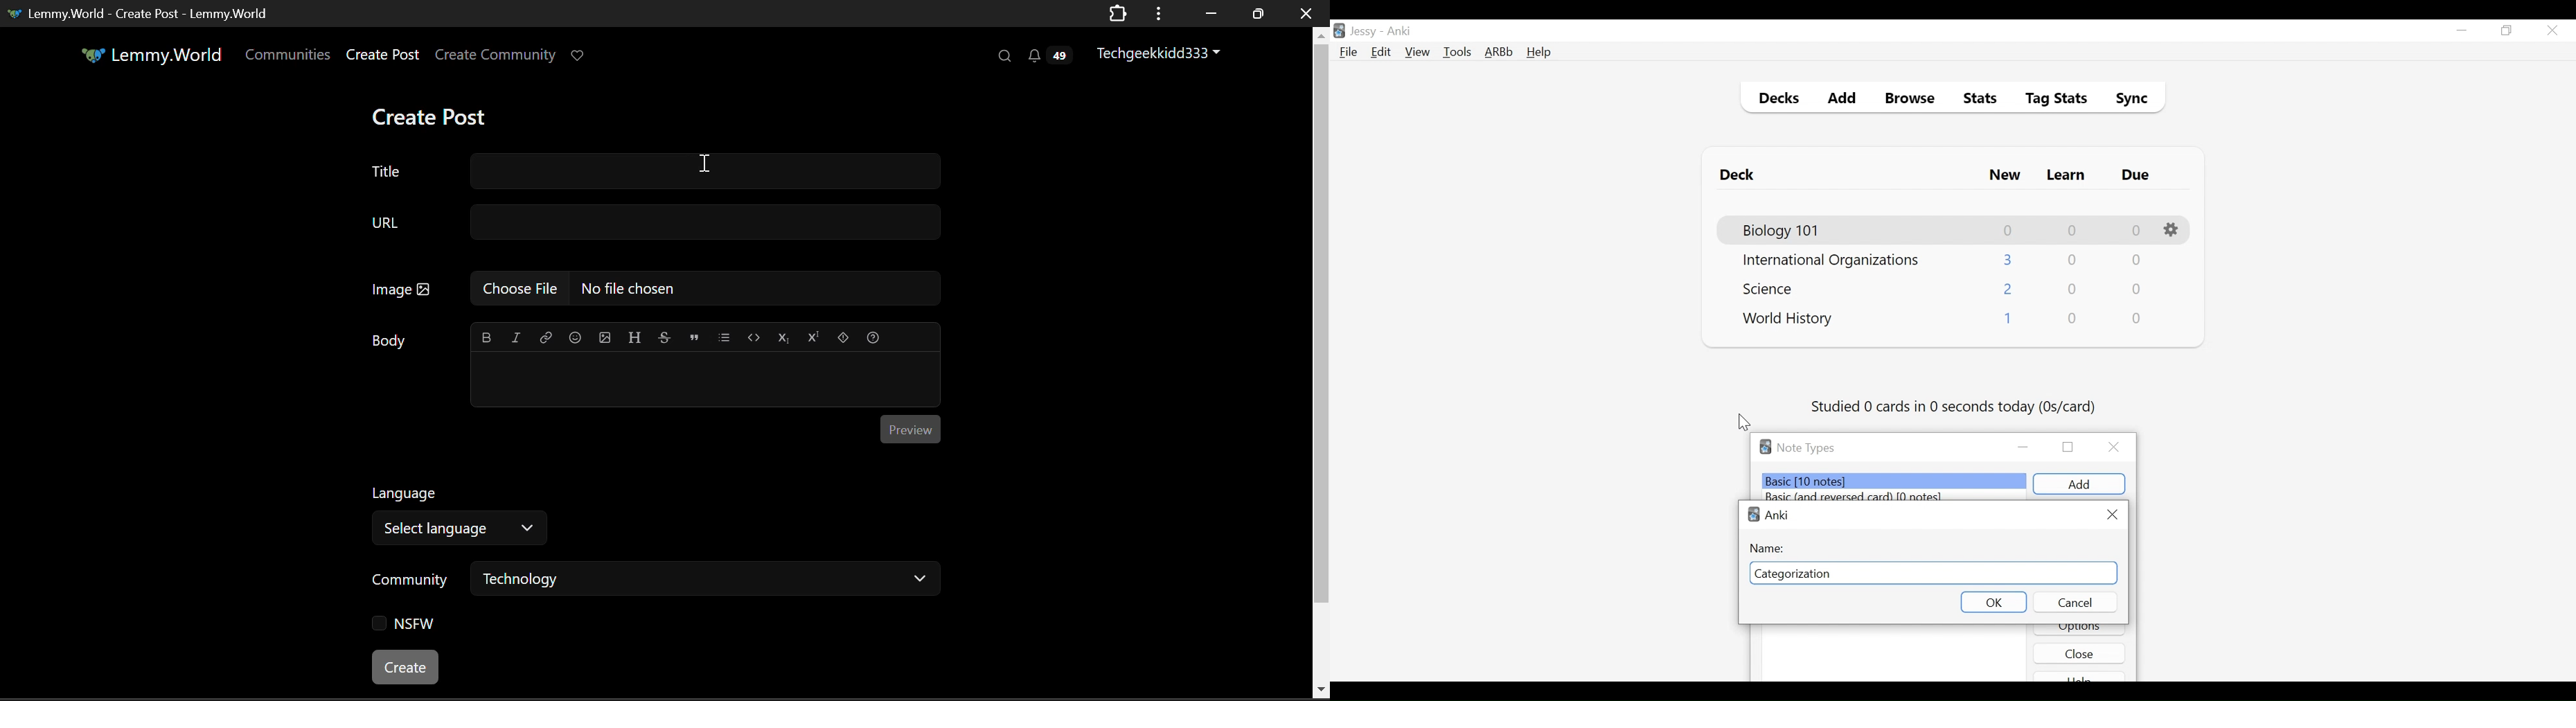  I want to click on Due Card Count, so click(2138, 319).